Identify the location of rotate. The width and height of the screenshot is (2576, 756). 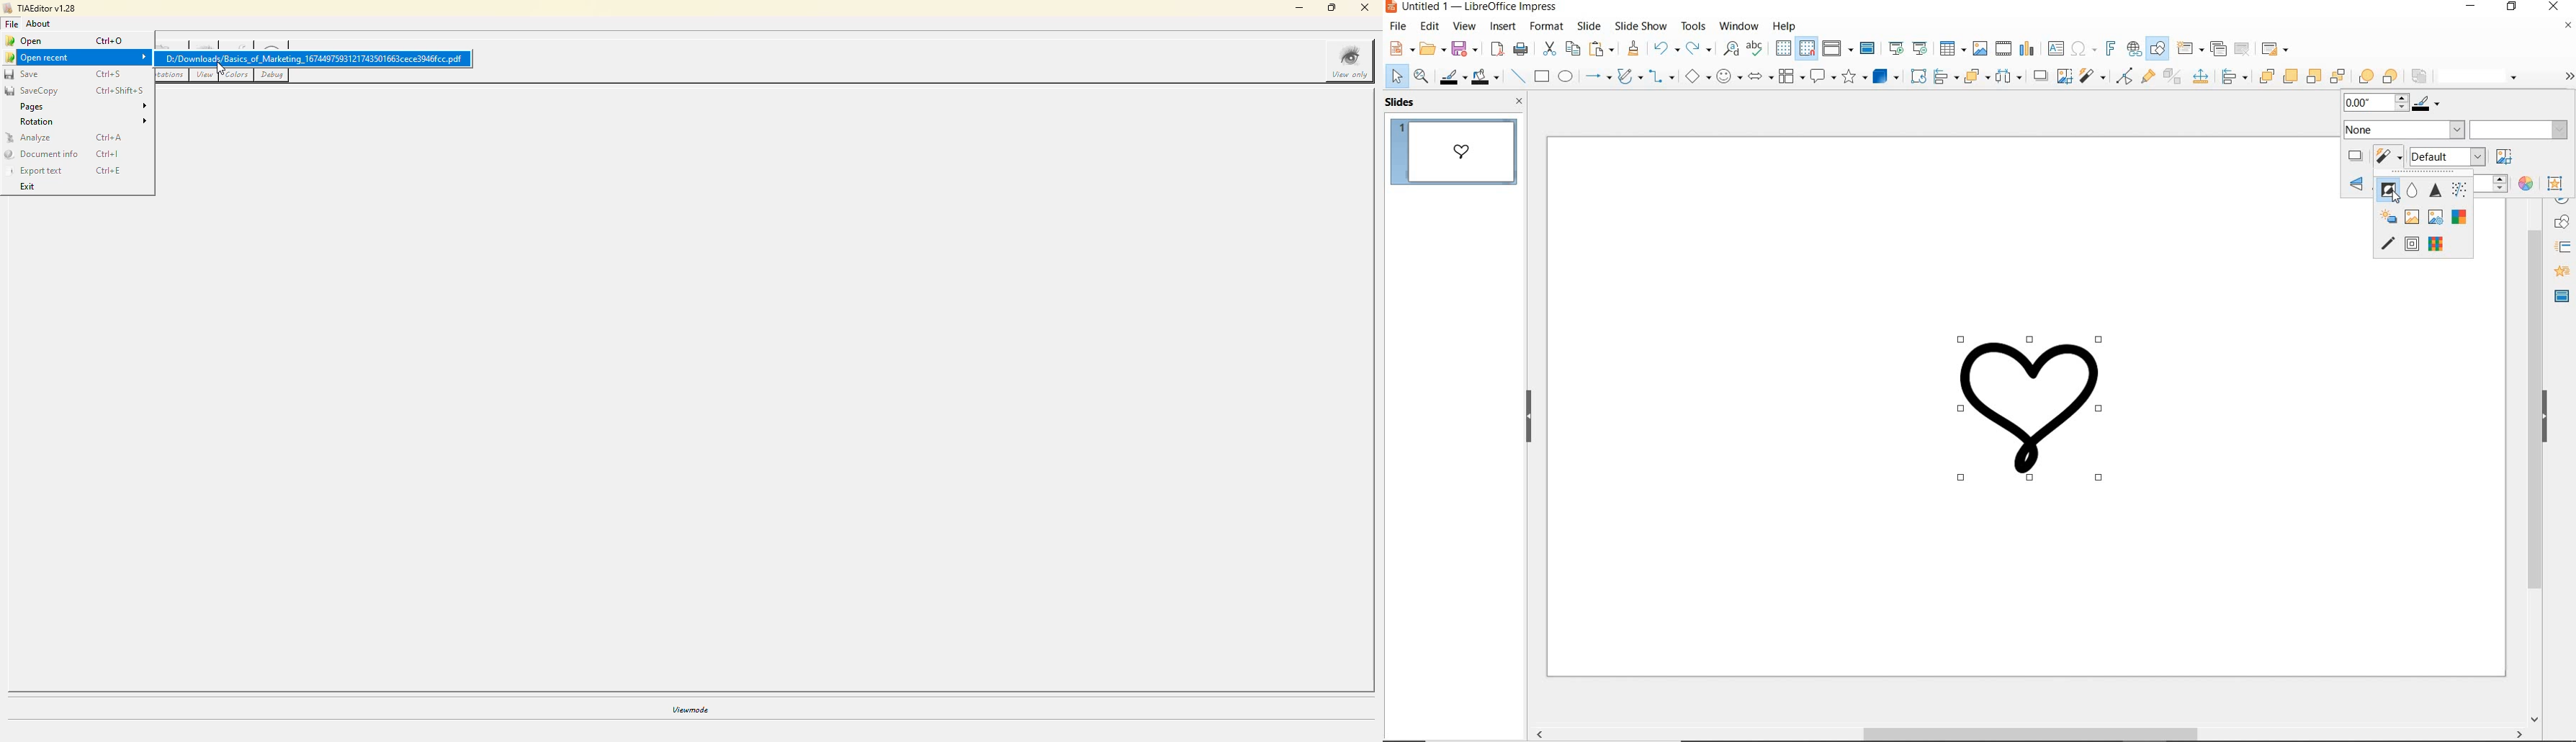
(1918, 76).